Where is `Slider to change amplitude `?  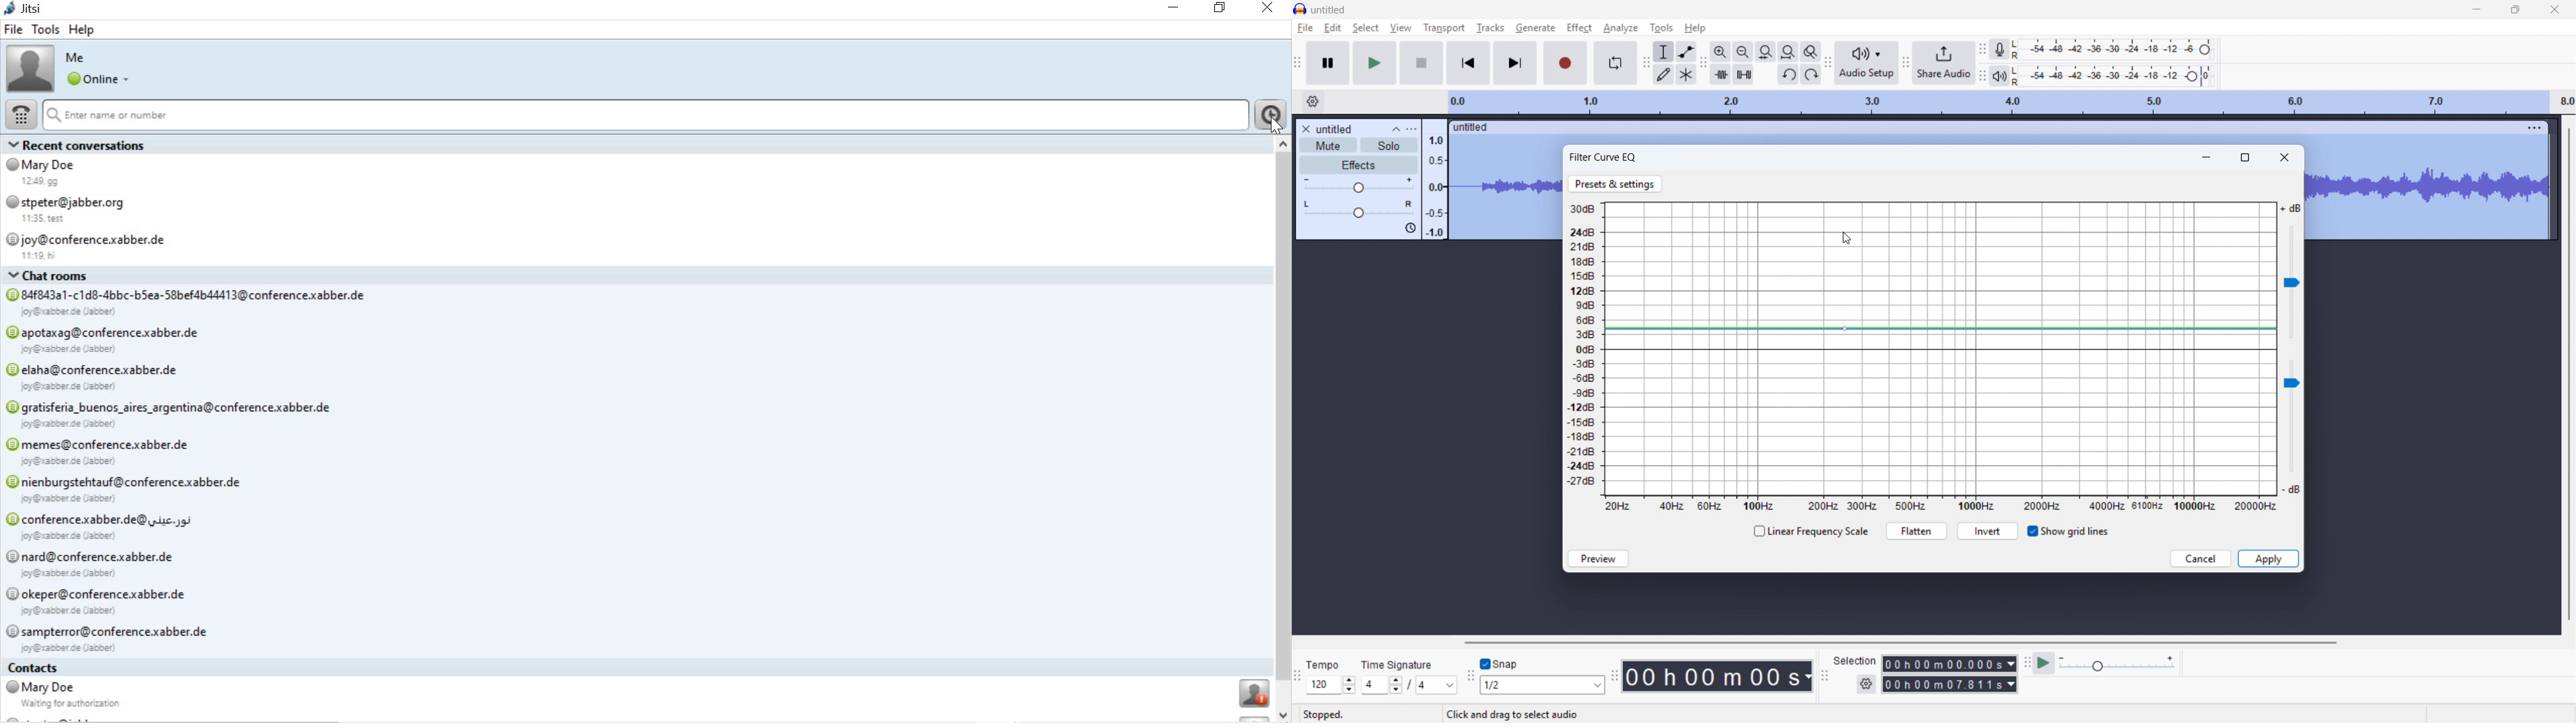 Slider to change amplitude  is located at coordinates (2291, 419).